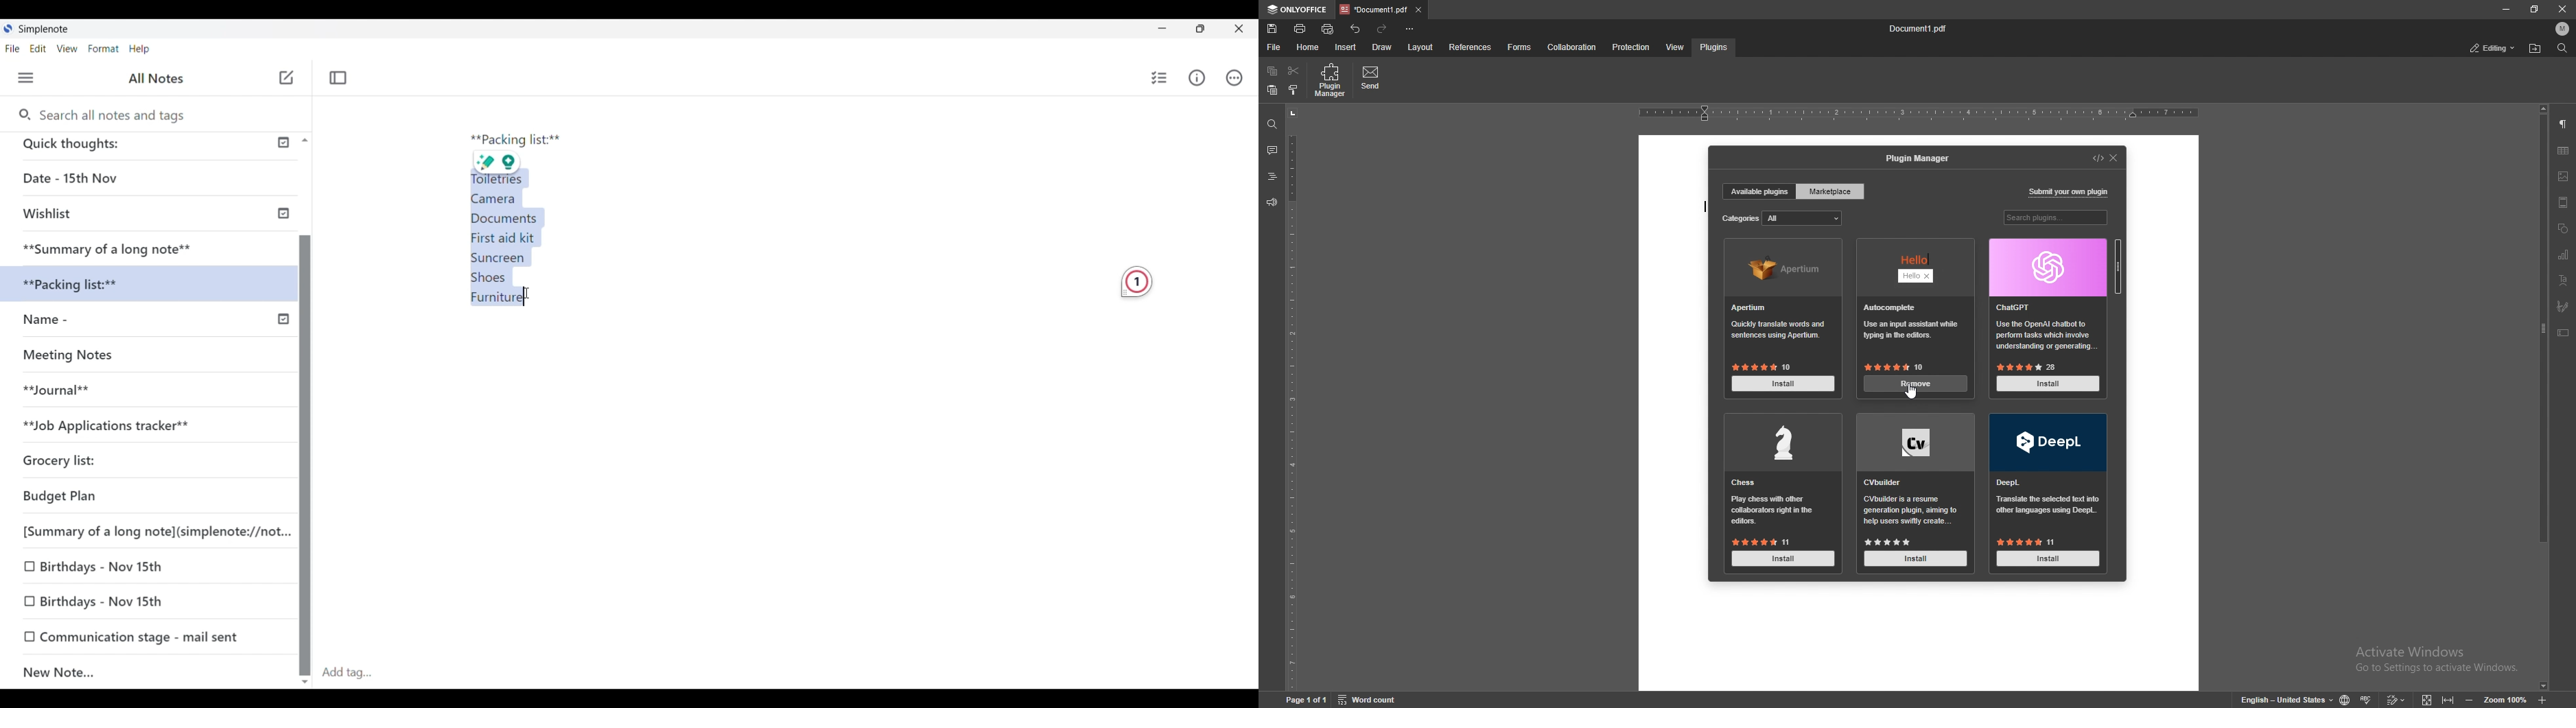  I want to click on Summary of a long note, so click(109, 247).